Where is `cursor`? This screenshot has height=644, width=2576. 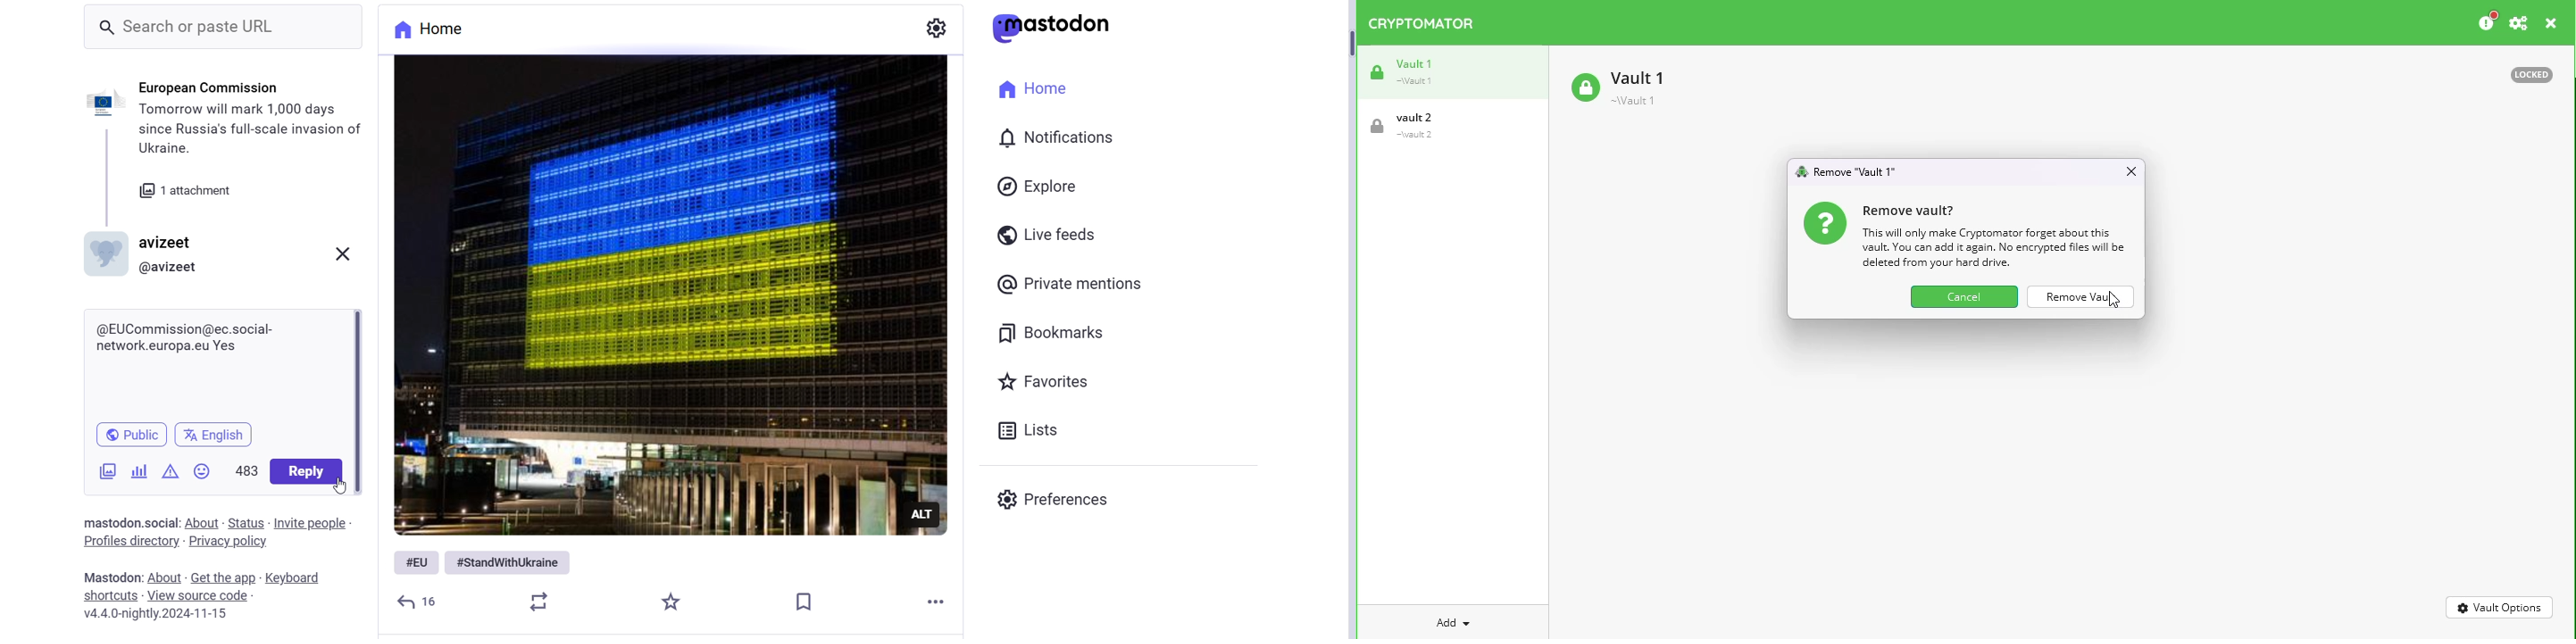
cursor is located at coordinates (2114, 302).